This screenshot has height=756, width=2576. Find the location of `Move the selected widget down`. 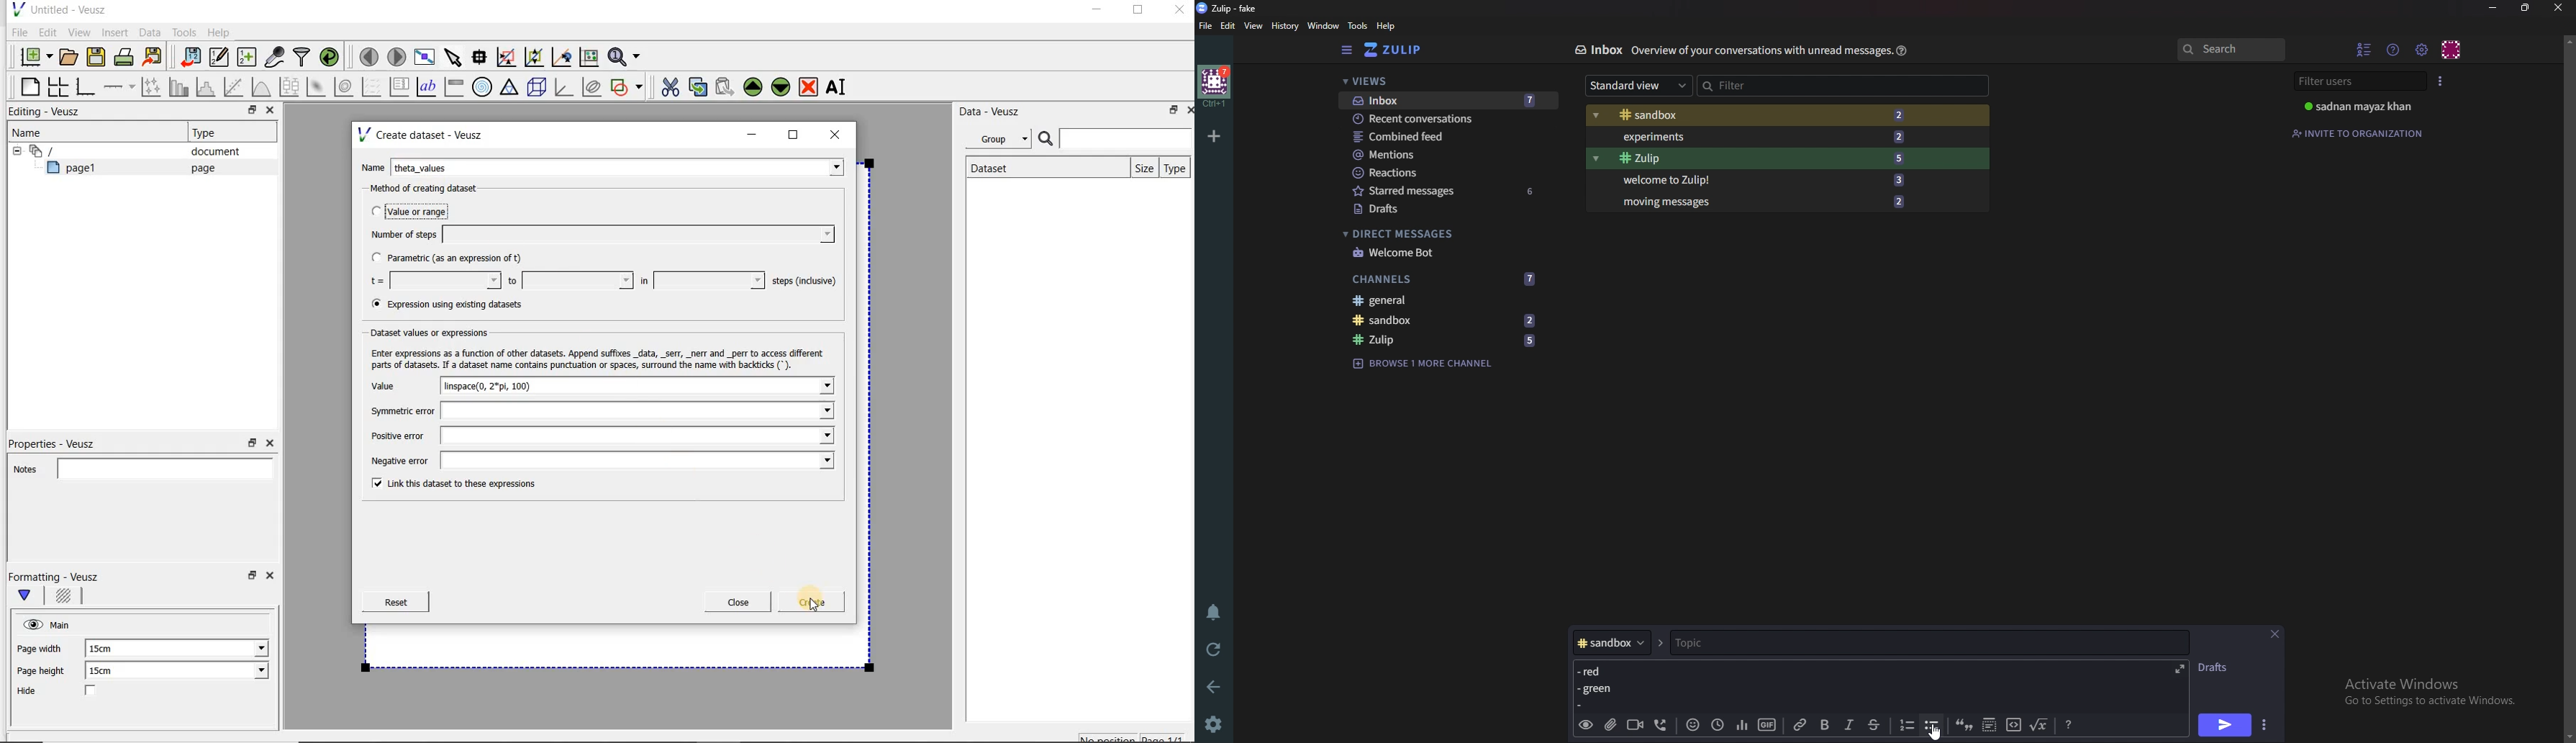

Move the selected widget down is located at coordinates (782, 86).